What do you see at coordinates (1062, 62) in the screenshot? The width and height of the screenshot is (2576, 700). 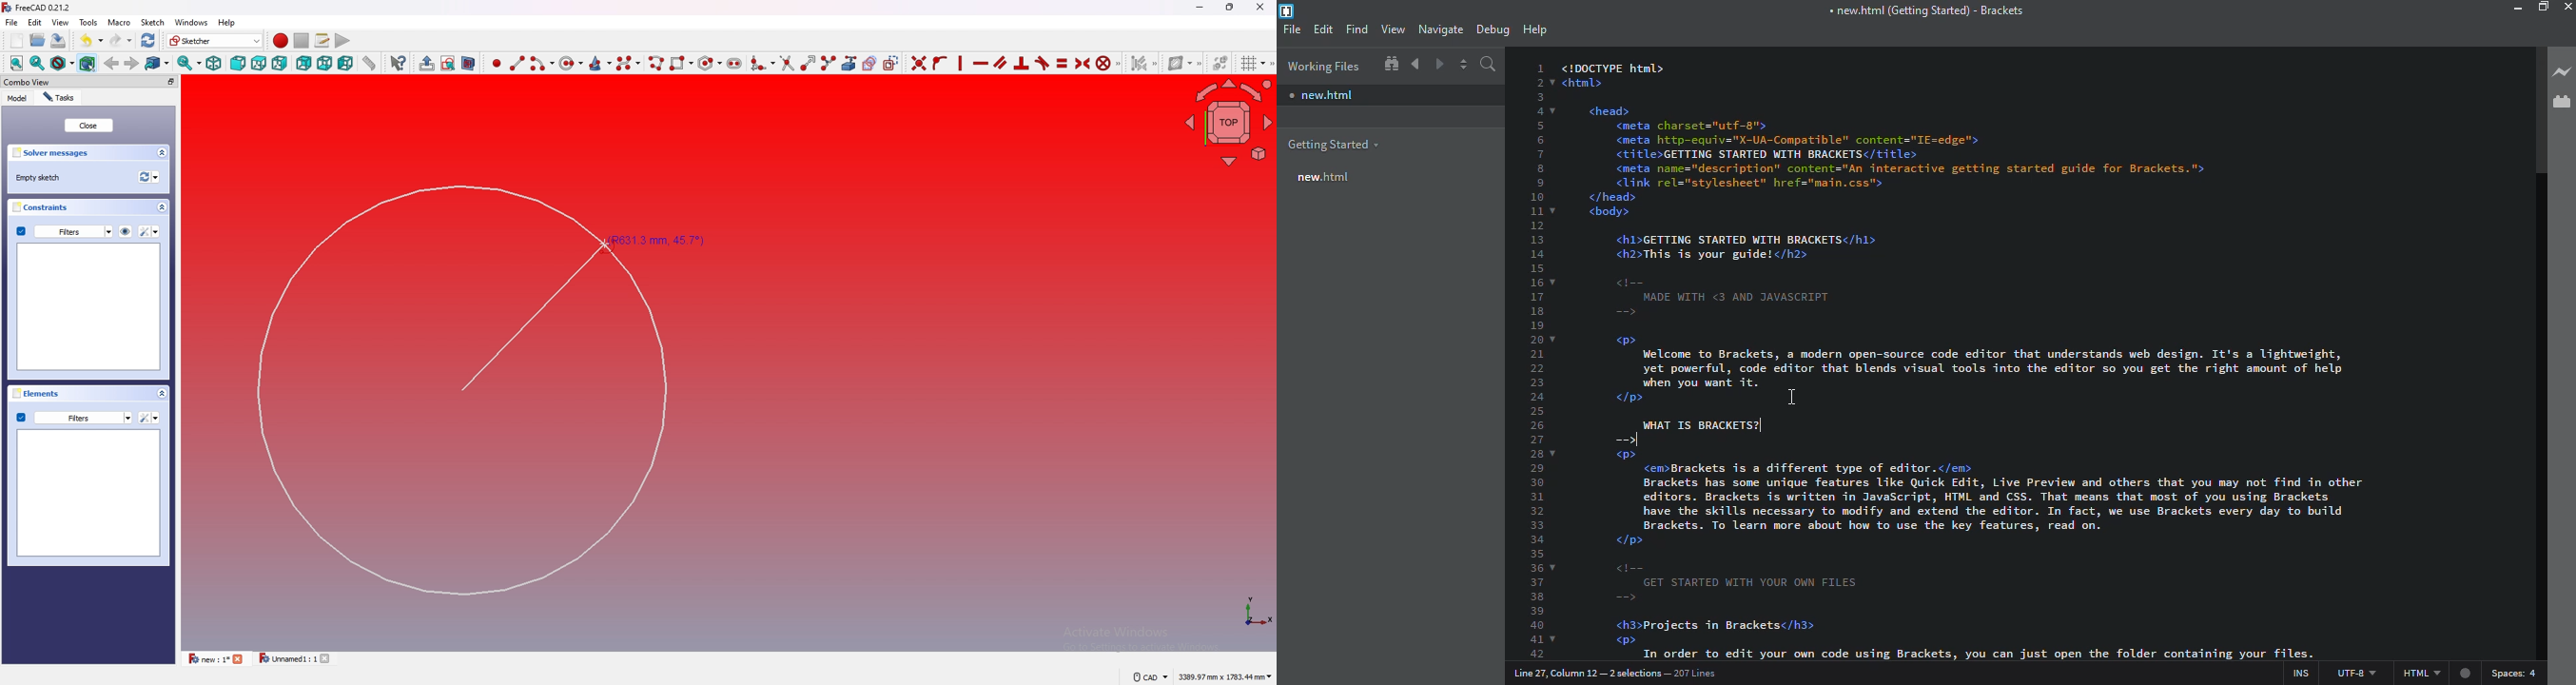 I see `constrain equal` at bounding box center [1062, 62].